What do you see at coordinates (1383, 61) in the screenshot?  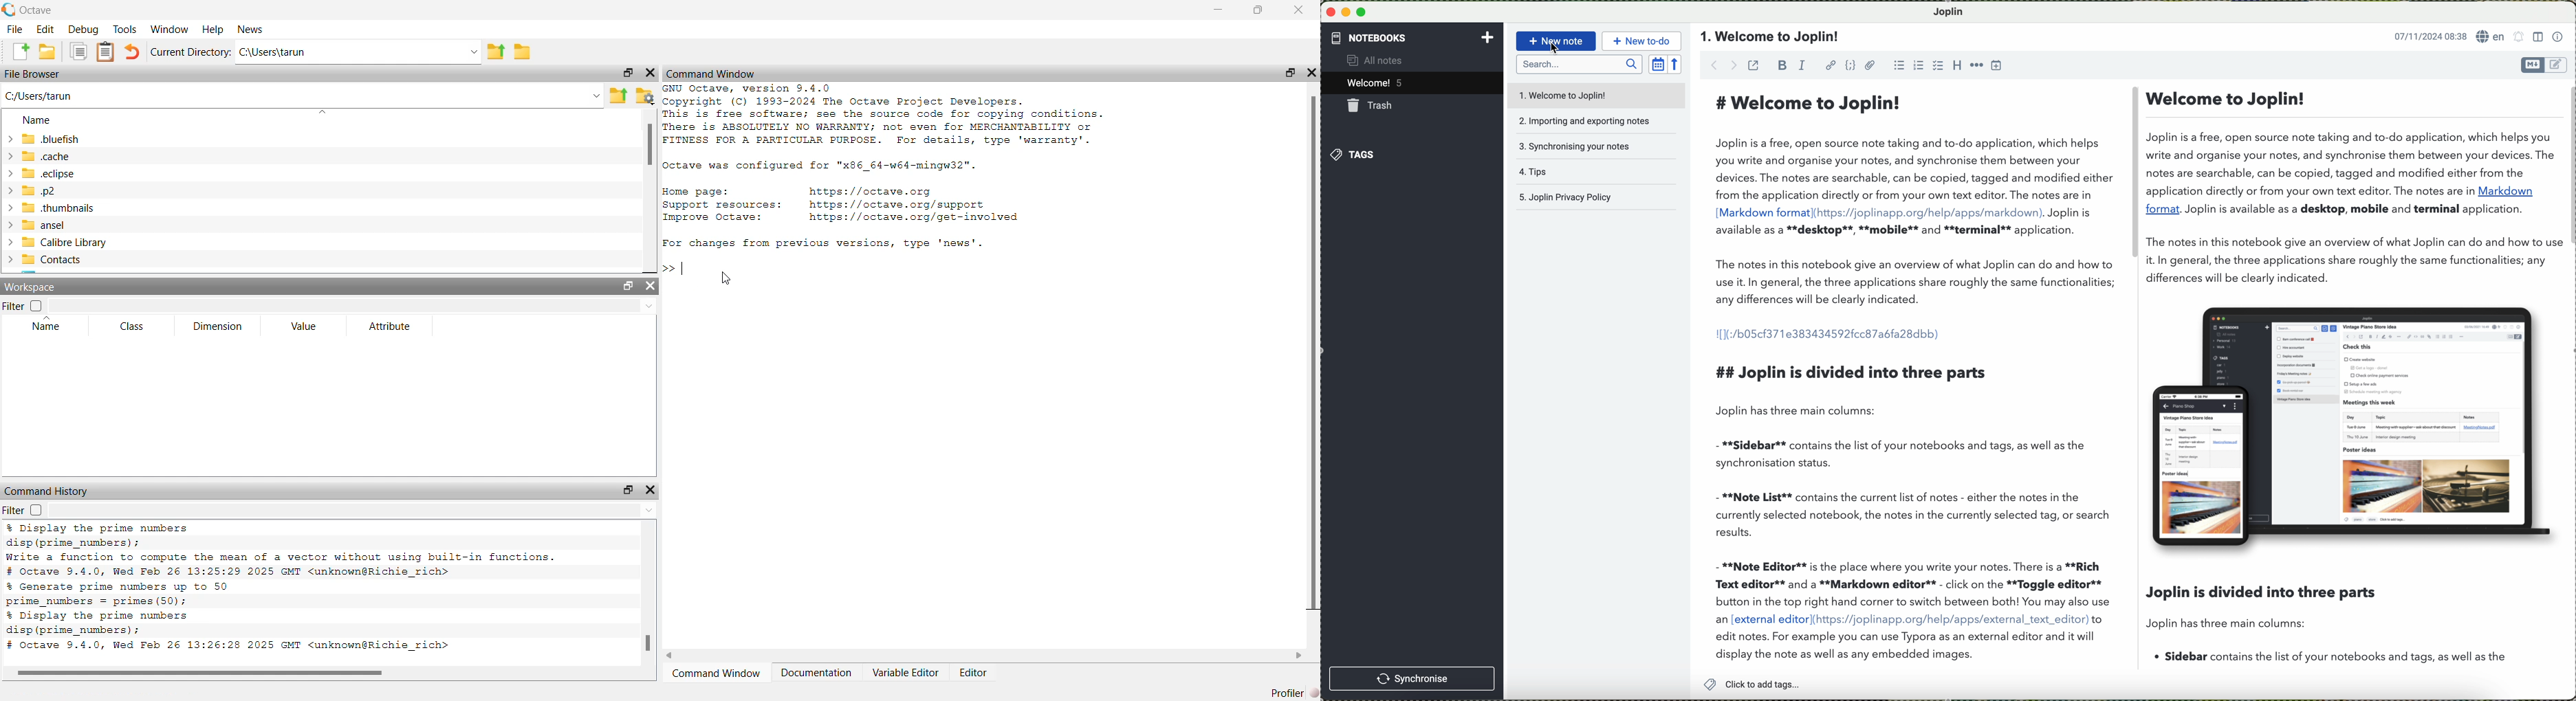 I see `all notes` at bounding box center [1383, 61].